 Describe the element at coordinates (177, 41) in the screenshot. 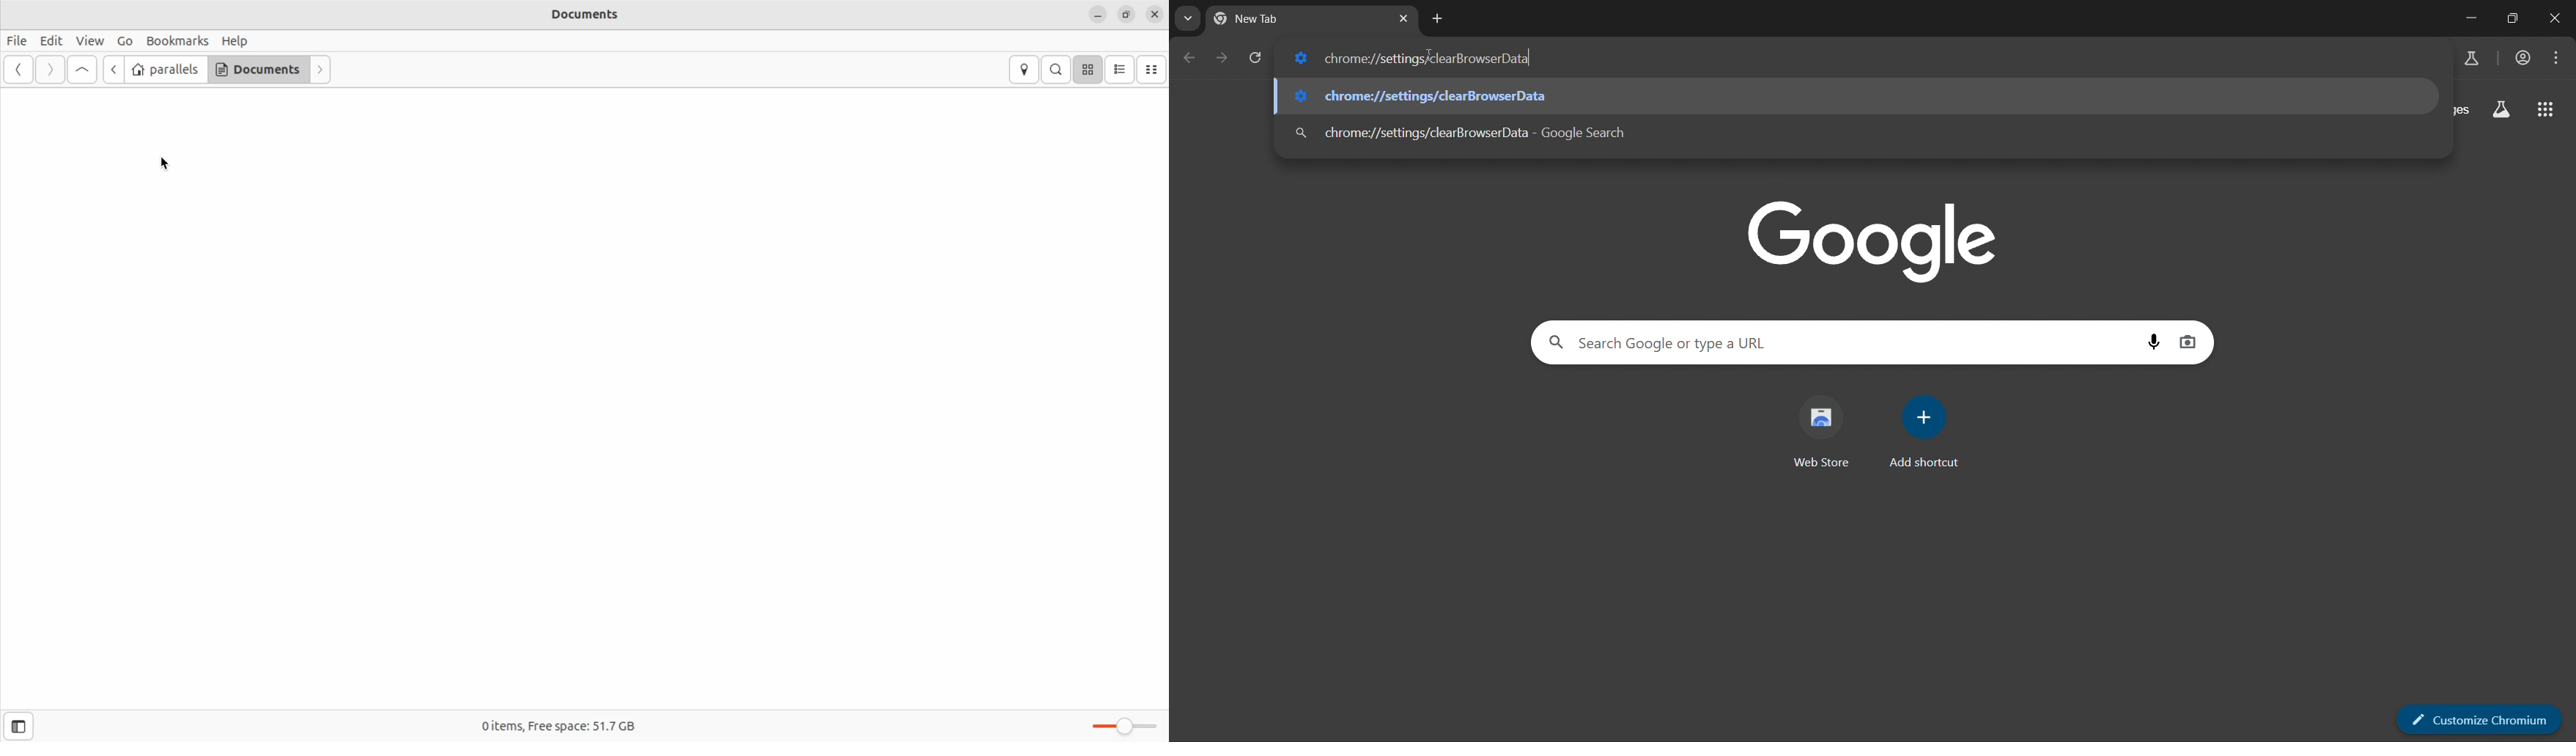

I see `Bookmarks` at that location.